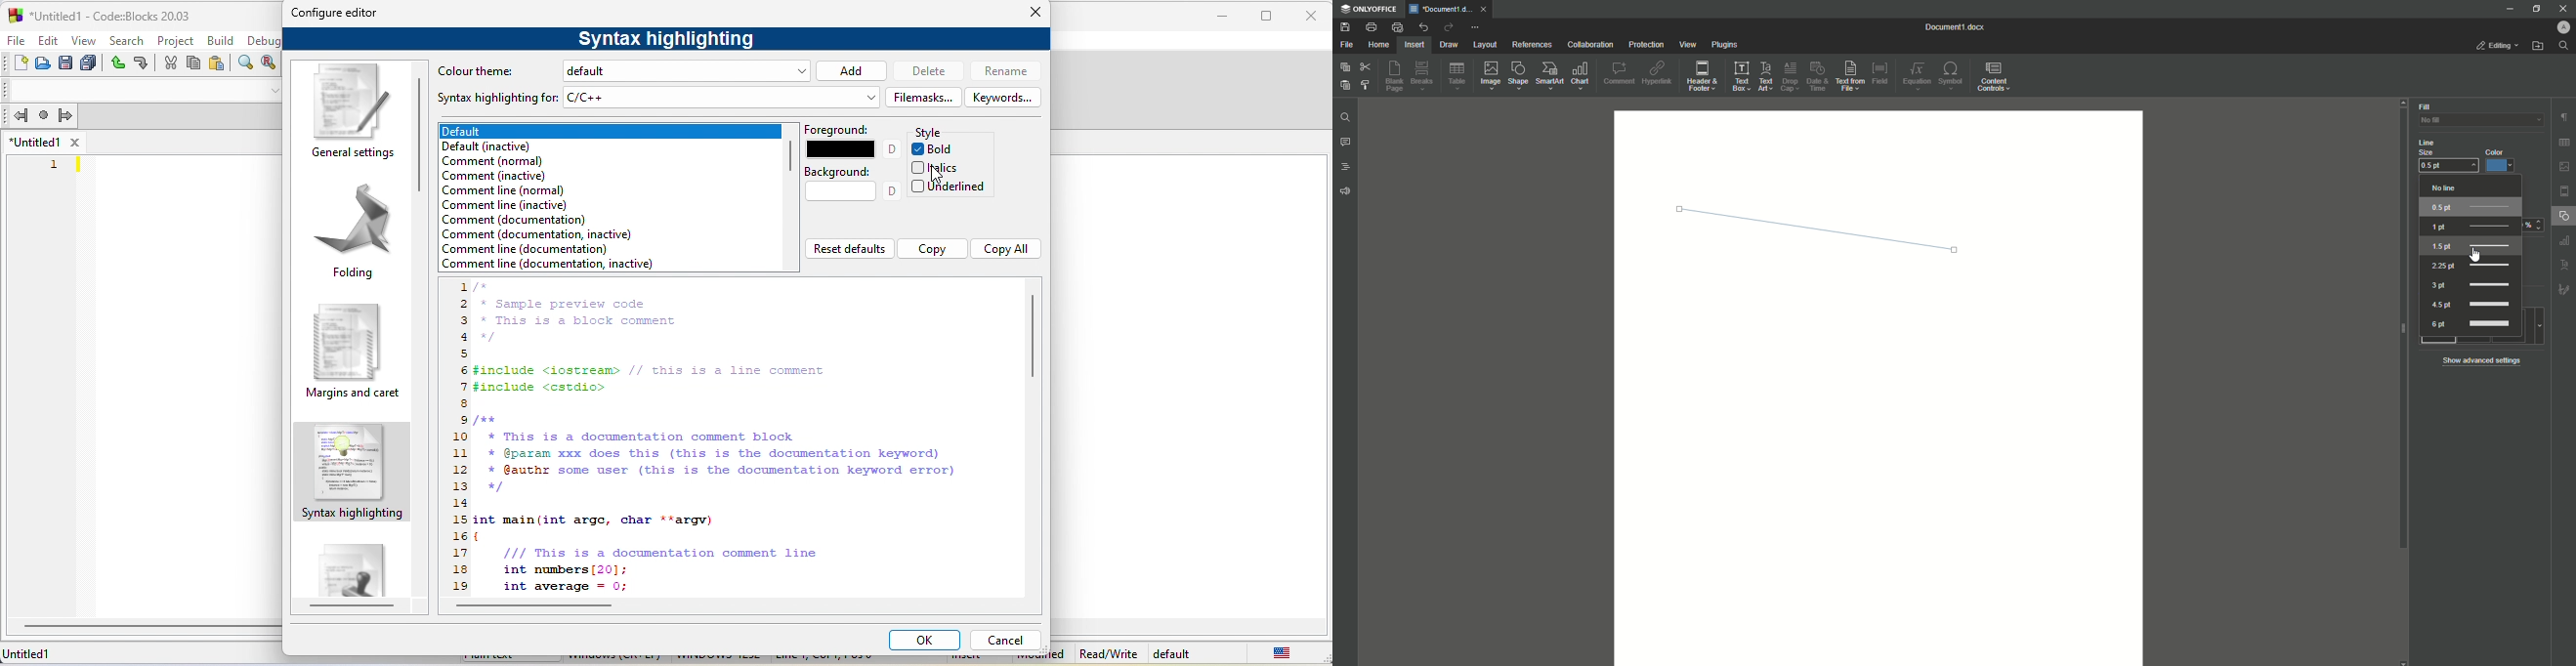 Image resolution: width=2576 pixels, height=672 pixels. Describe the element at coordinates (2539, 48) in the screenshot. I see `Open From File` at that location.